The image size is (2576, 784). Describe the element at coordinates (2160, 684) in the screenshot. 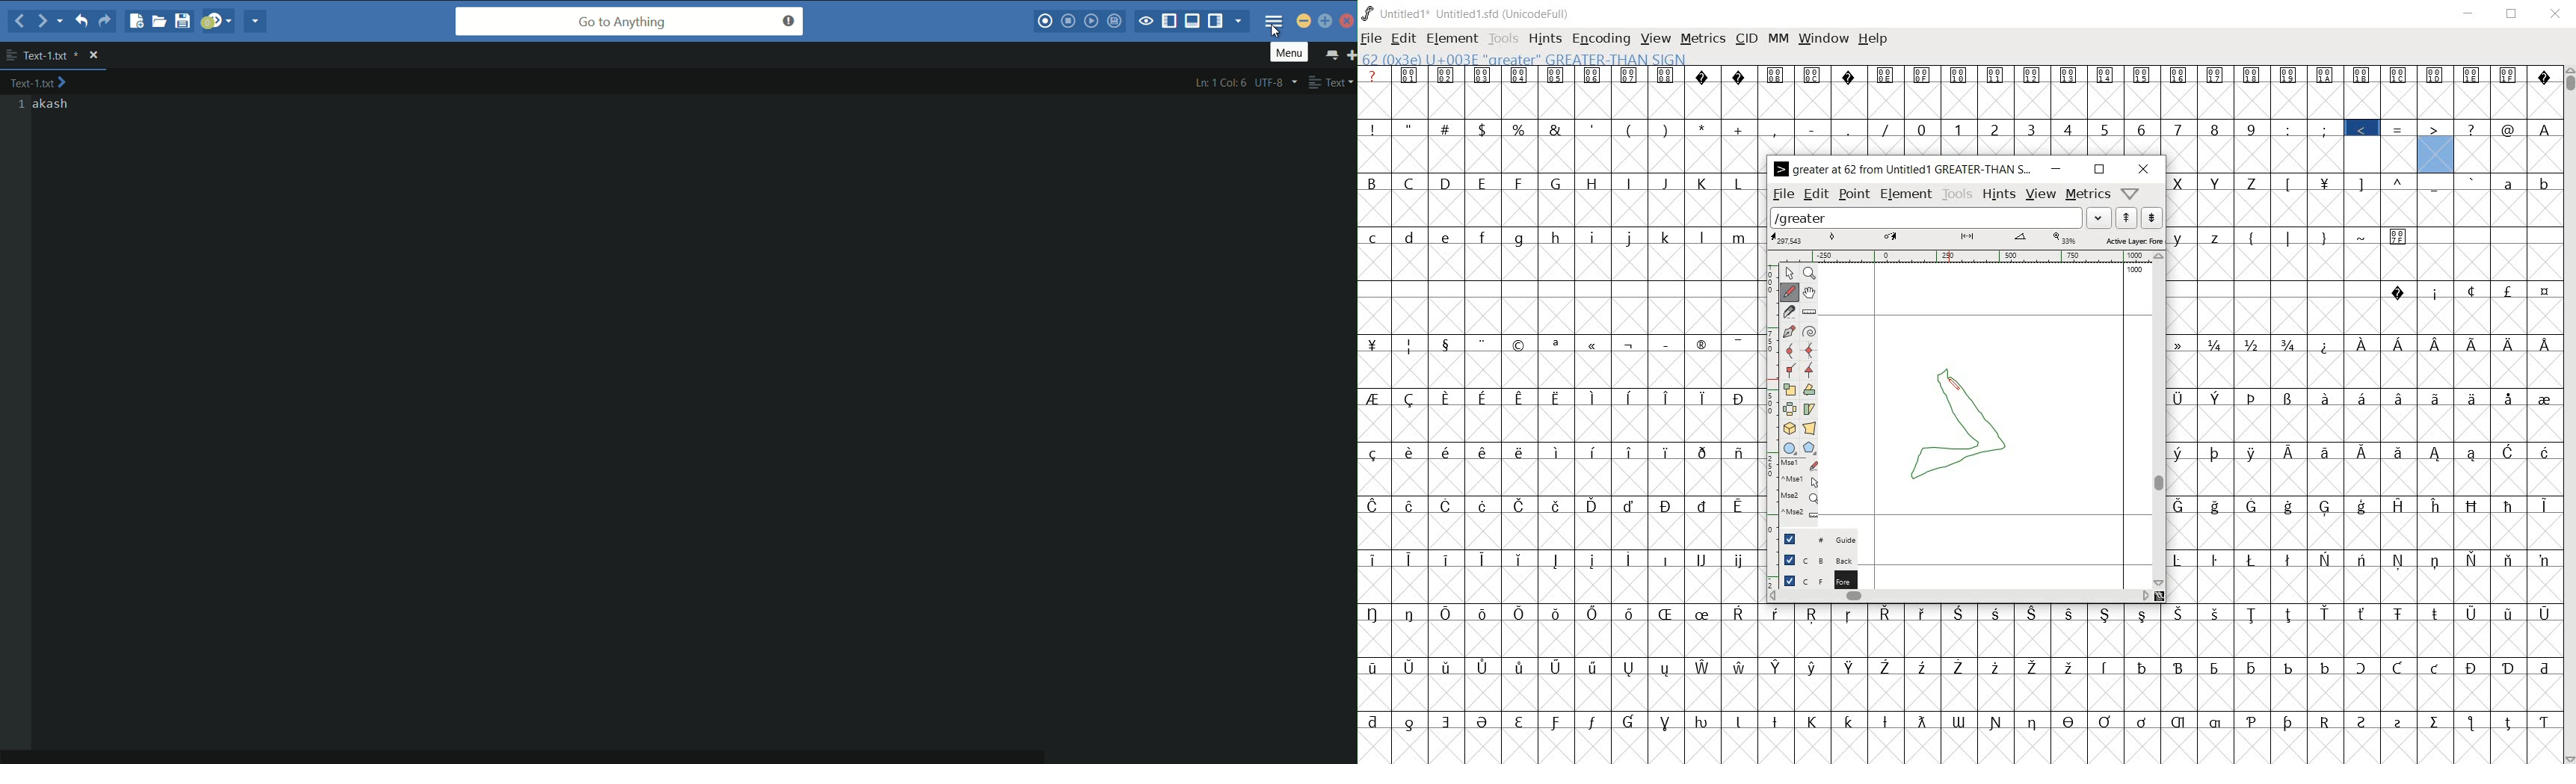

I see `glyph characters` at that location.